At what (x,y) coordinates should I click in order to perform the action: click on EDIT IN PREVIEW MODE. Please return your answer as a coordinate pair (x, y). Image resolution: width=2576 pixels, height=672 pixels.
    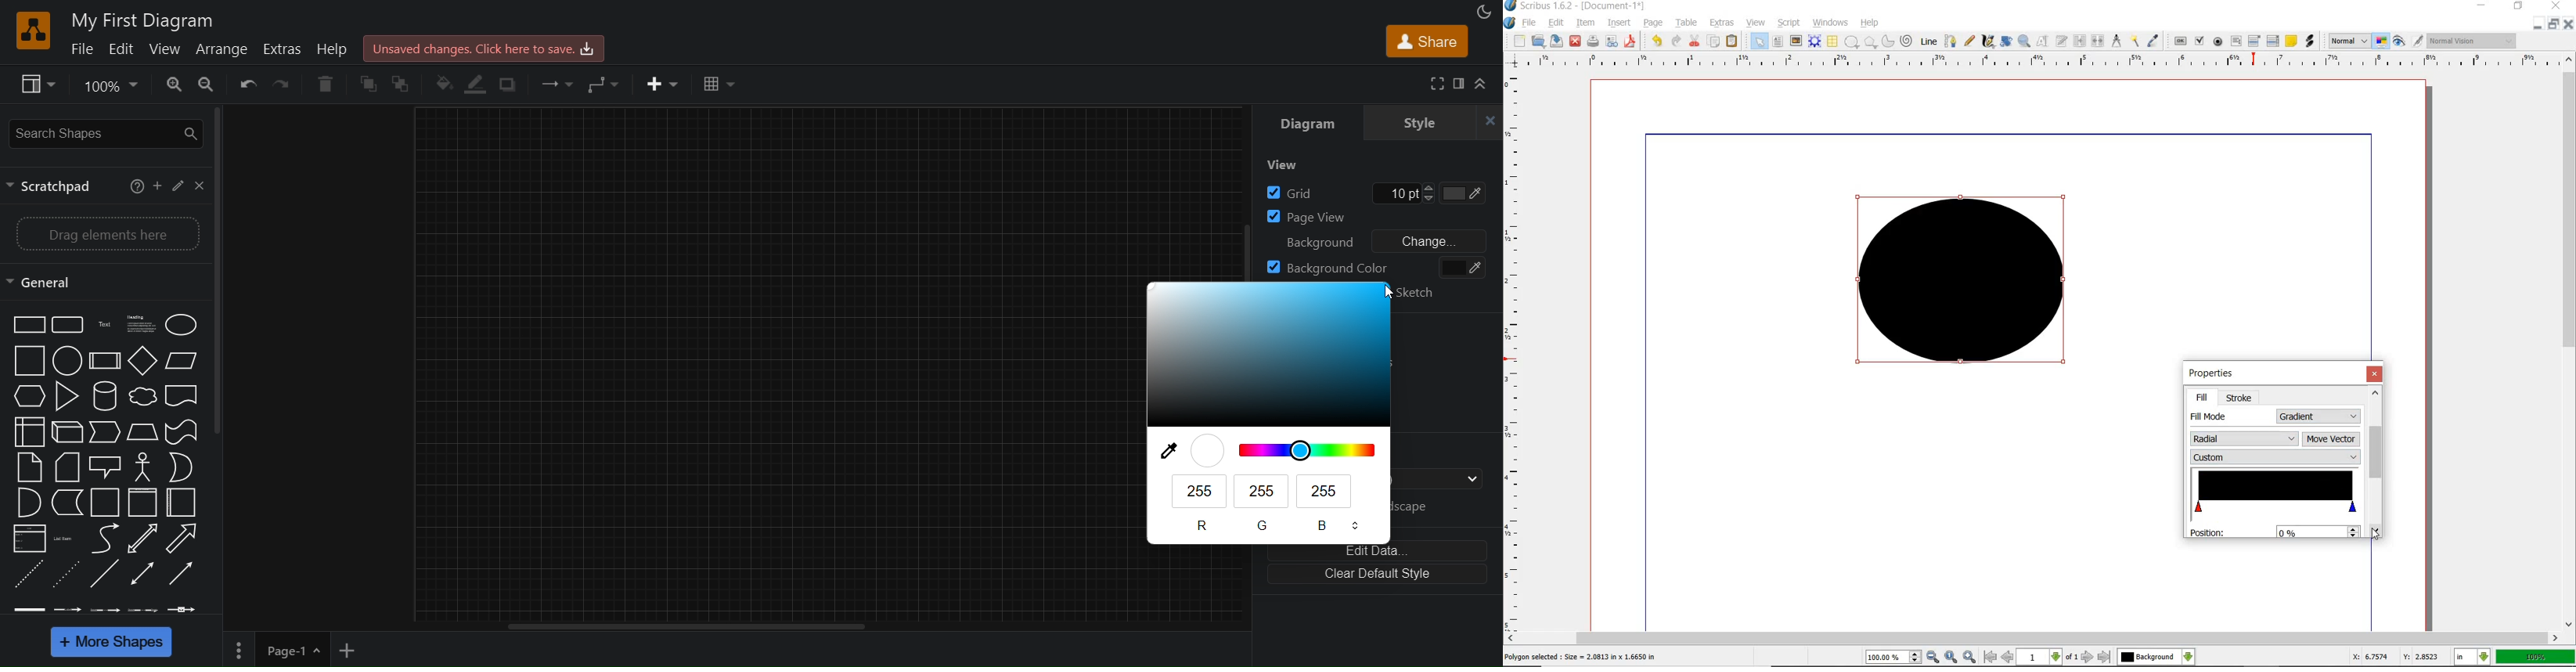
    Looking at the image, I should click on (2417, 40).